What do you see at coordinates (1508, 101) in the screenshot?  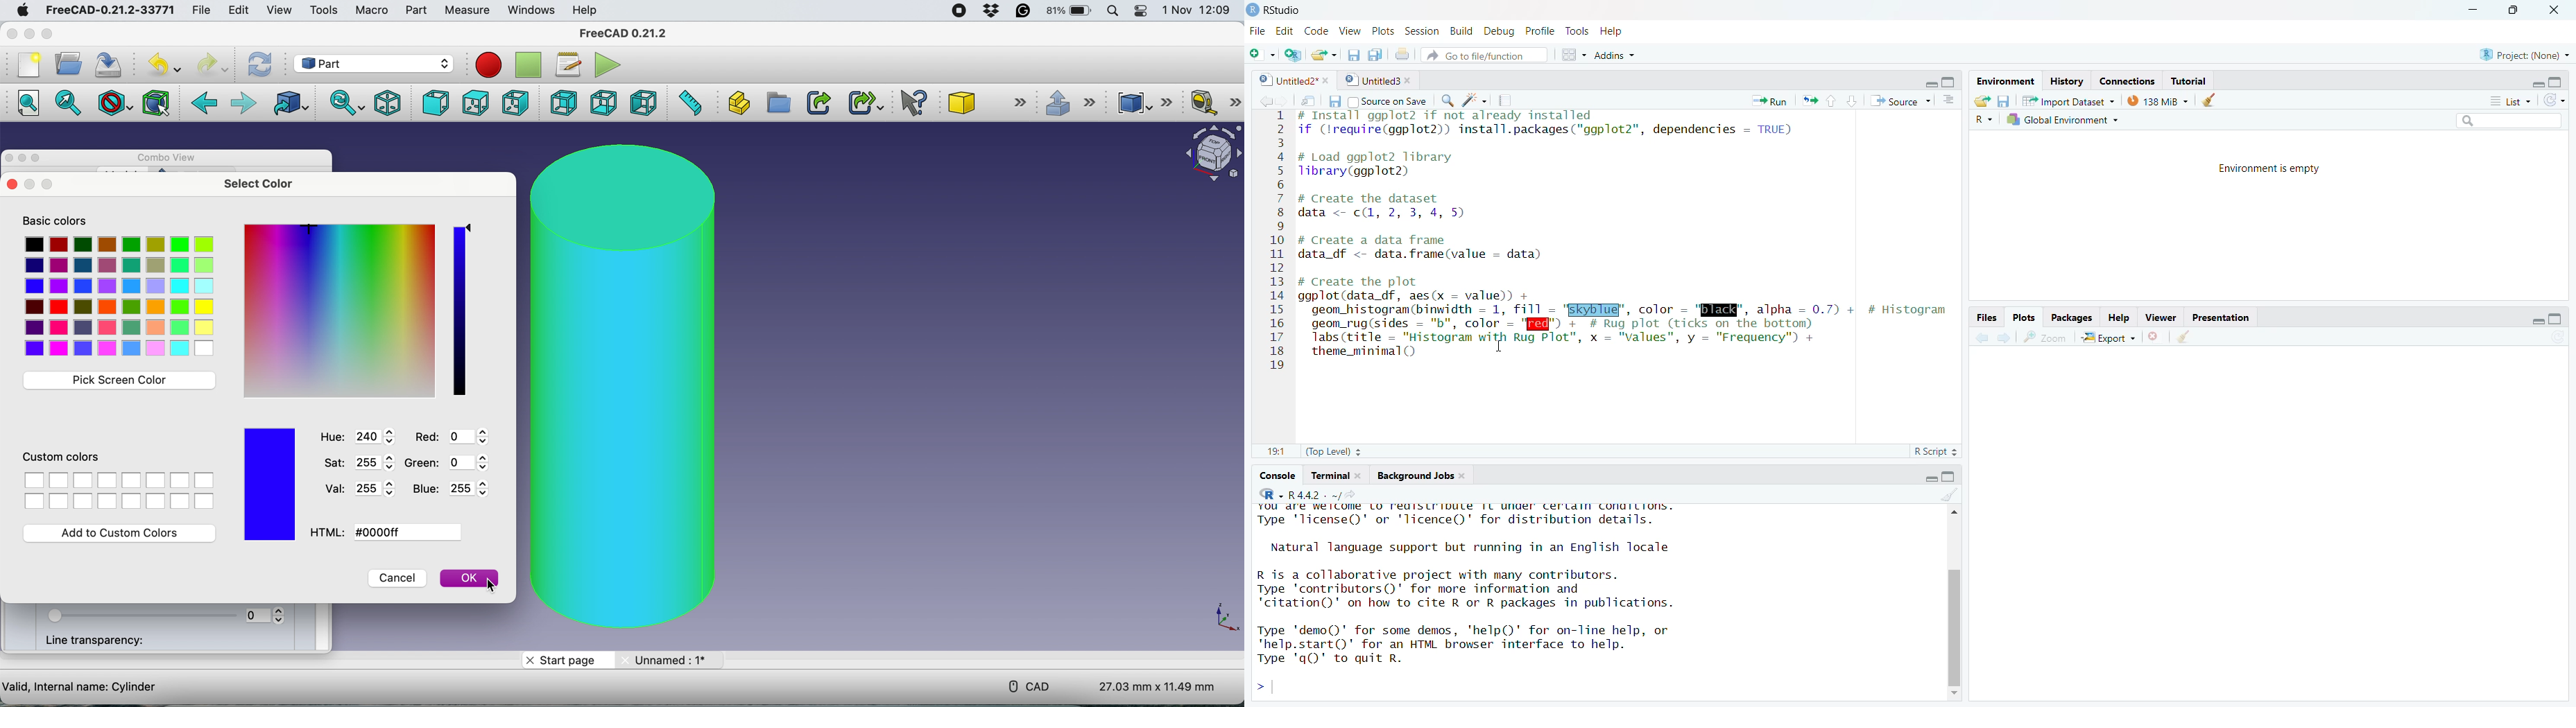 I see `Compile report` at bounding box center [1508, 101].